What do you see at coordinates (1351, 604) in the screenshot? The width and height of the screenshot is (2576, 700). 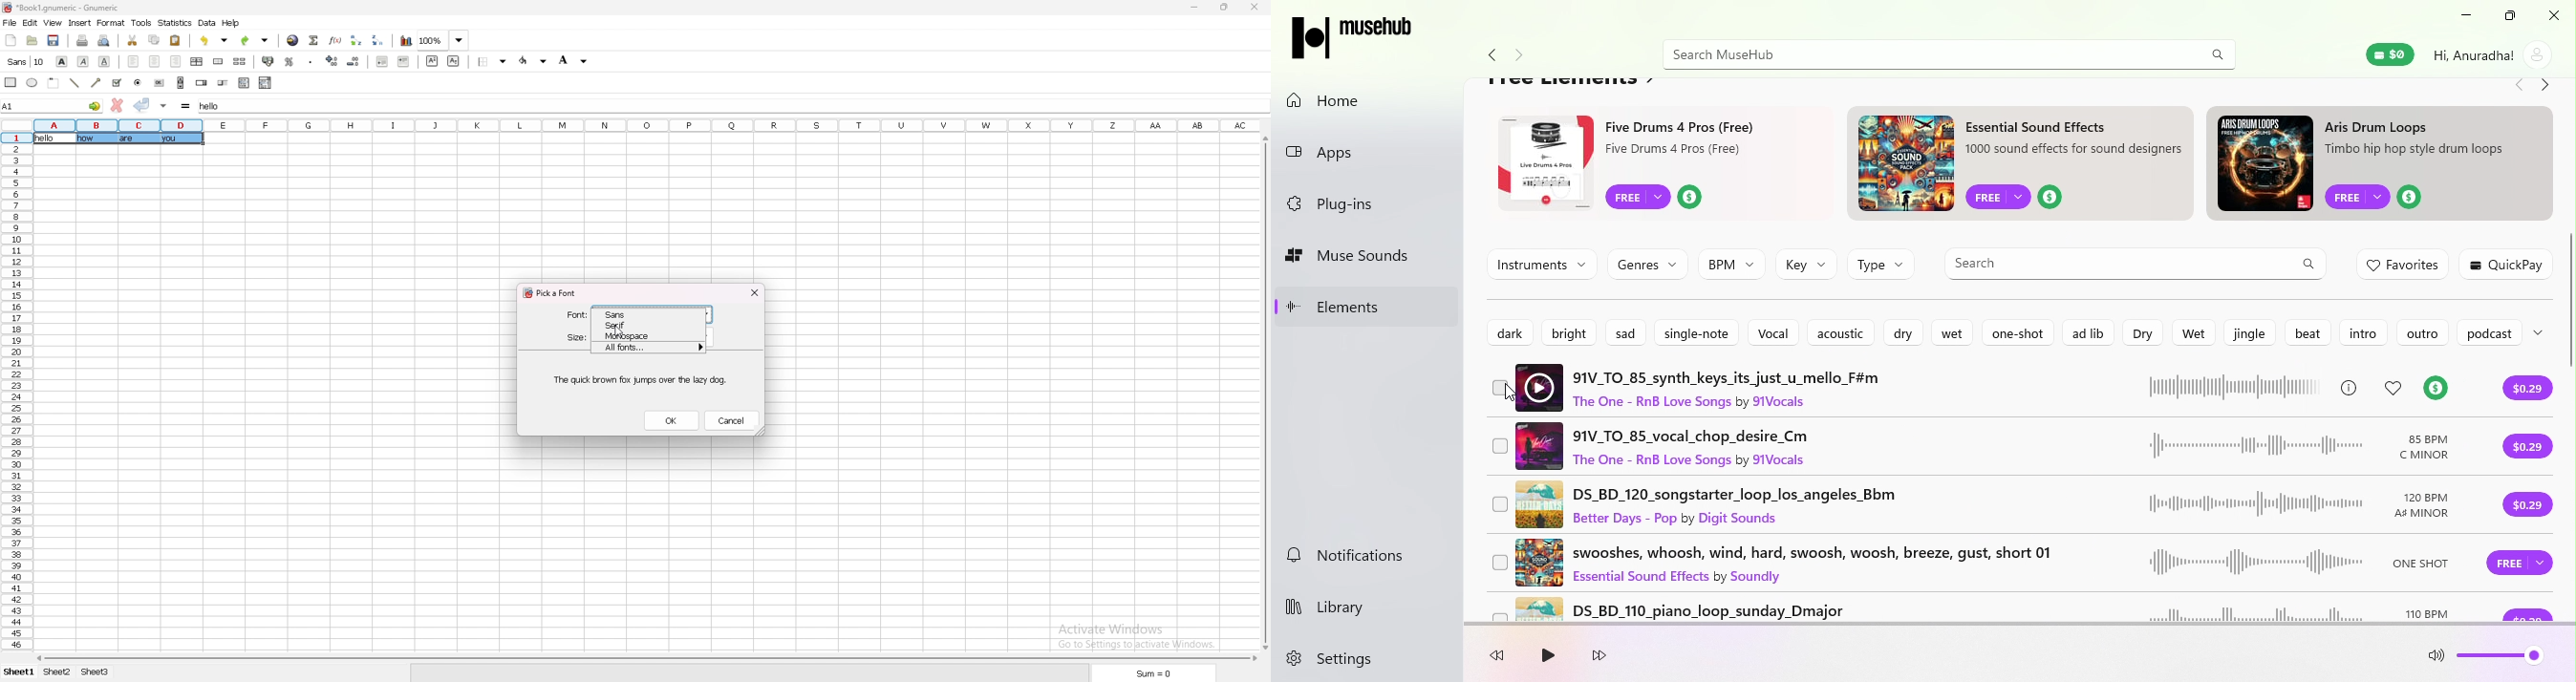 I see `Library` at bounding box center [1351, 604].